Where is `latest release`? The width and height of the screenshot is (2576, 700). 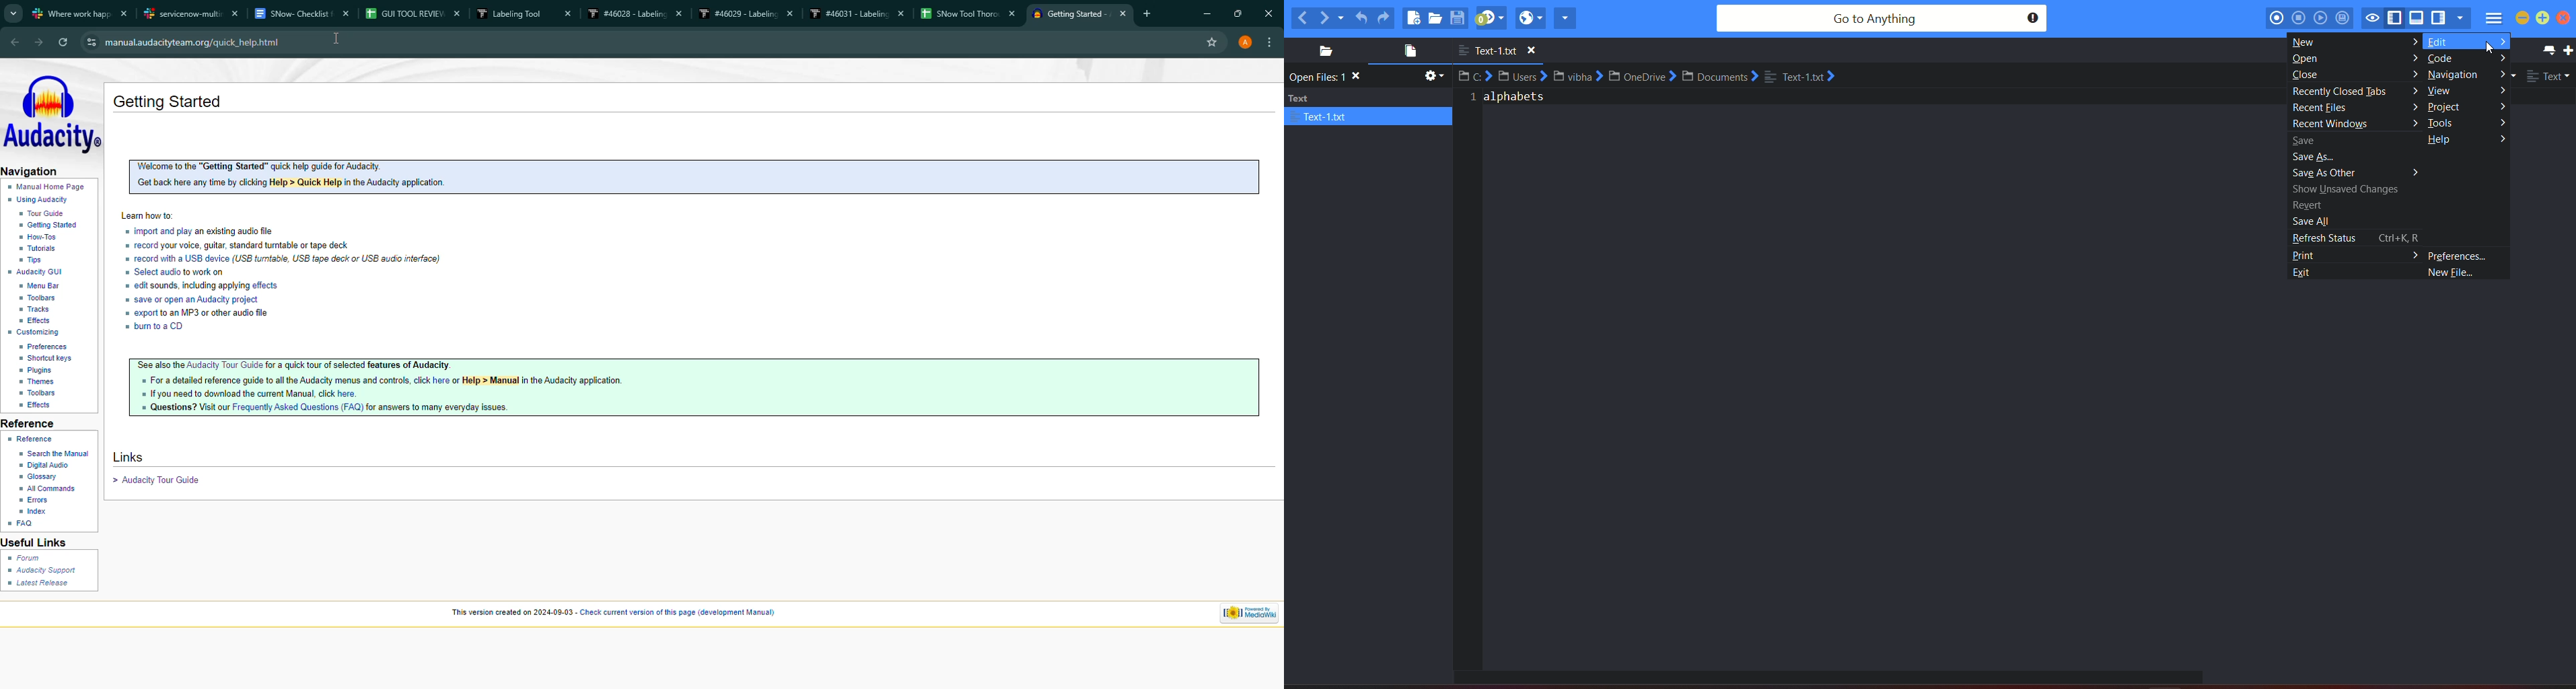
latest release is located at coordinates (42, 583).